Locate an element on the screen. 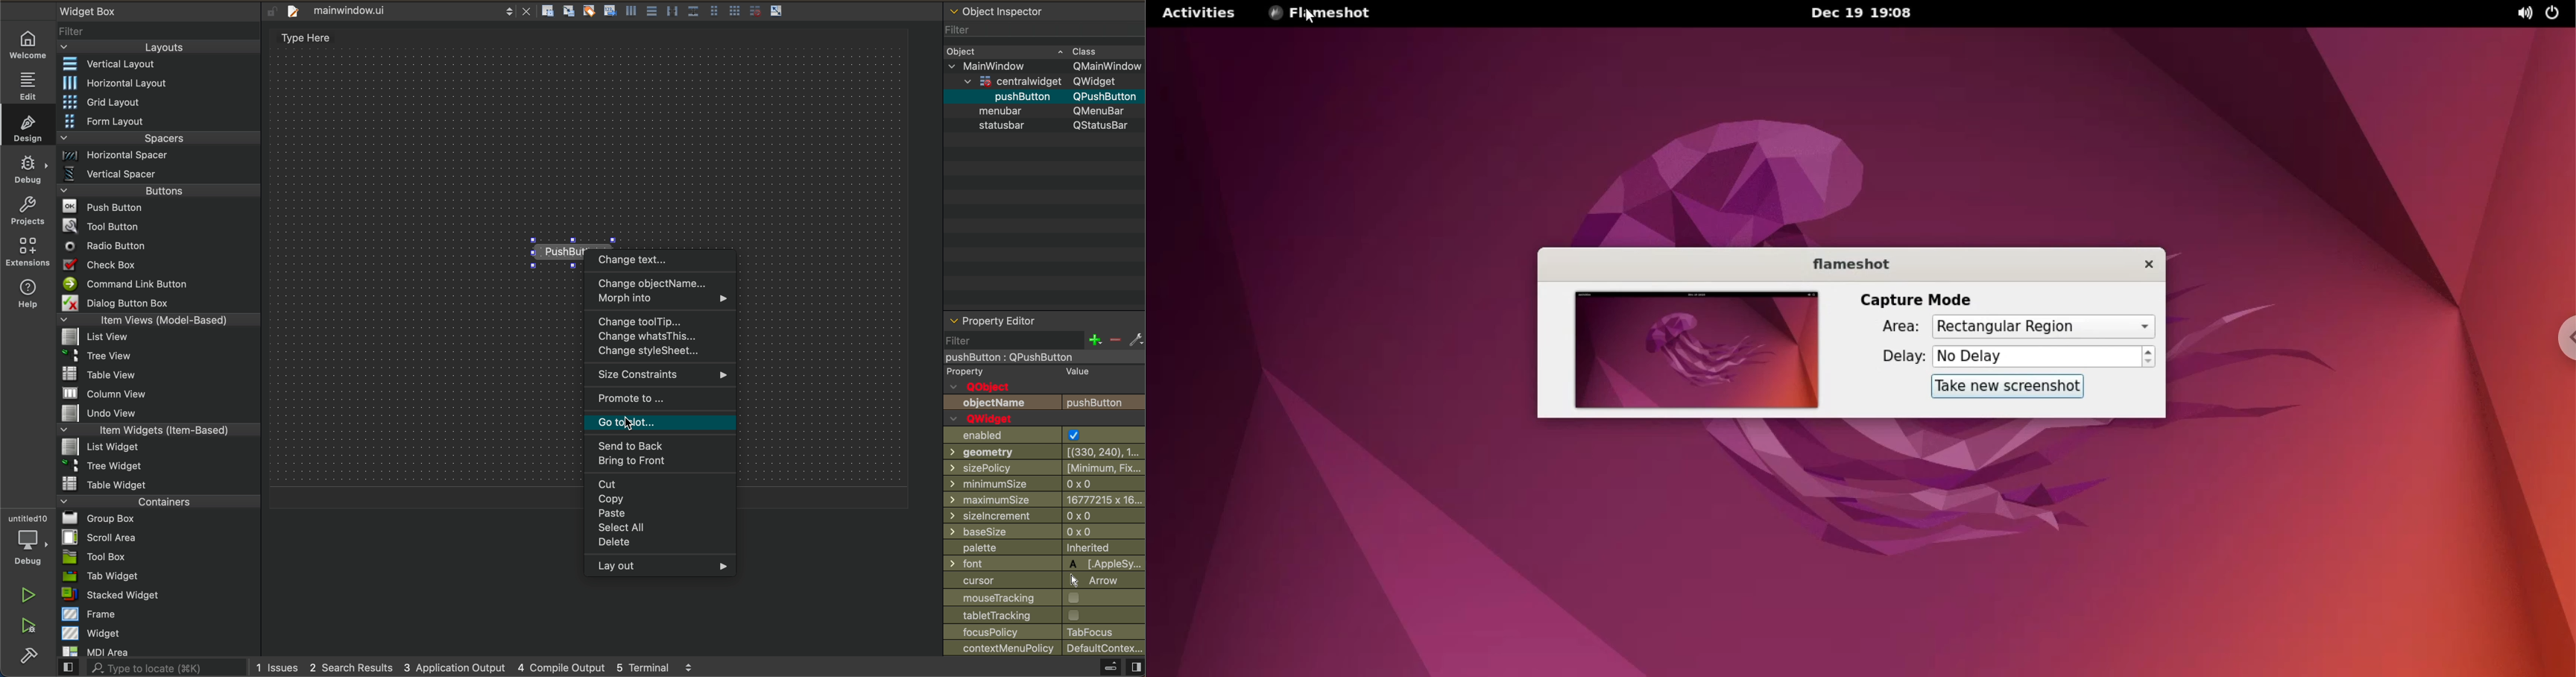 The image size is (2576, 700). take new screenshot is located at coordinates (2010, 385).